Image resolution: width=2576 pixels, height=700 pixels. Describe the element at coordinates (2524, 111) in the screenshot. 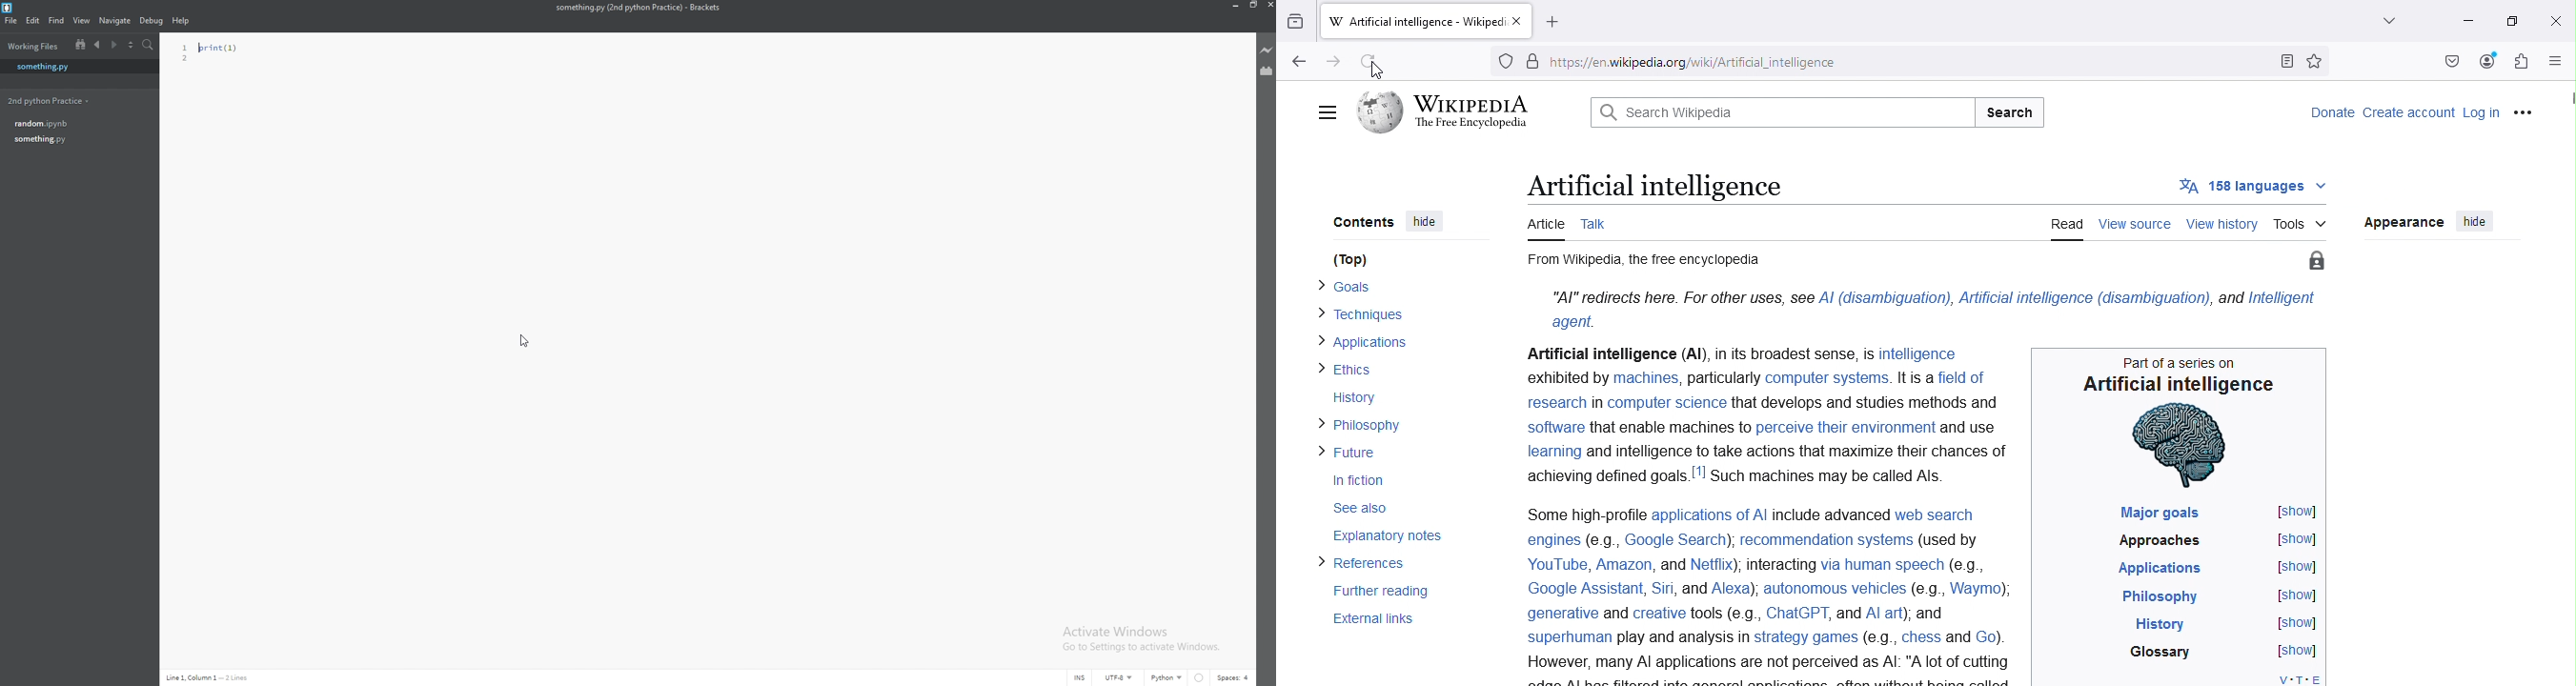

I see `More options` at that location.